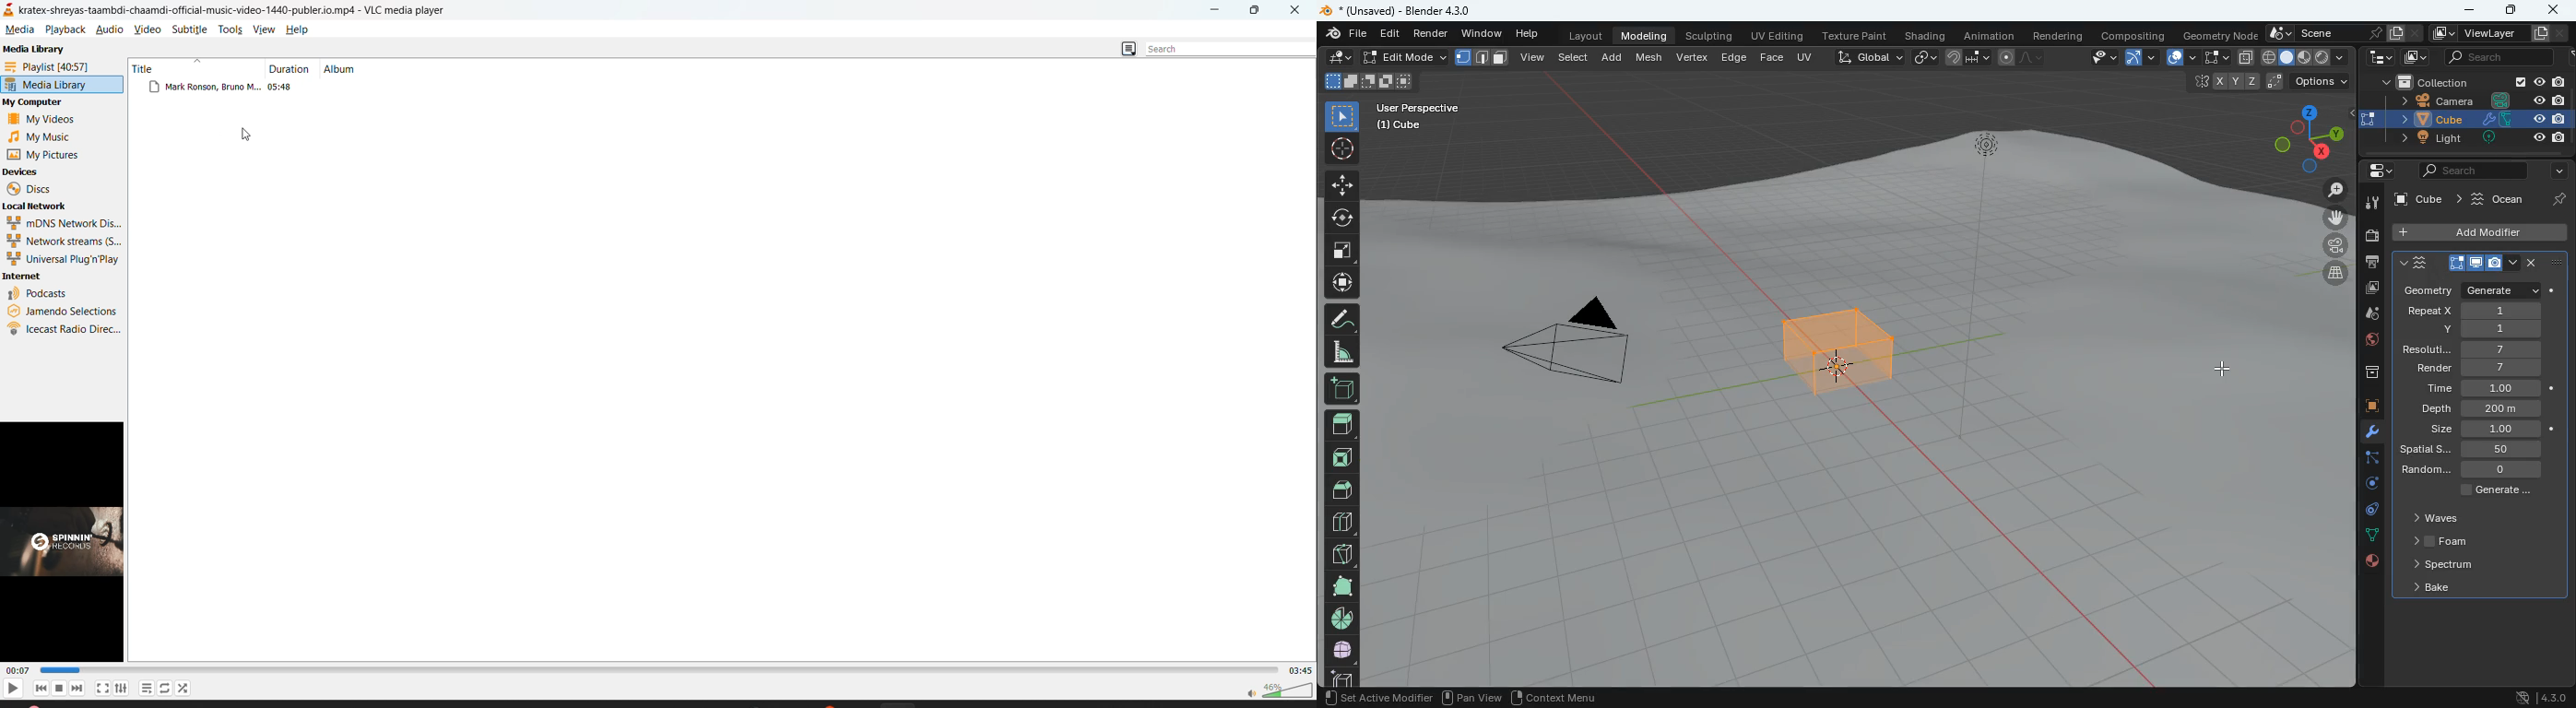 Image resolution: width=2576 pixels, height=728 pixels. What do you see at coordinates (1344, 148) in the screenshot?
I see `aim` at bounding box center [1344, 148].